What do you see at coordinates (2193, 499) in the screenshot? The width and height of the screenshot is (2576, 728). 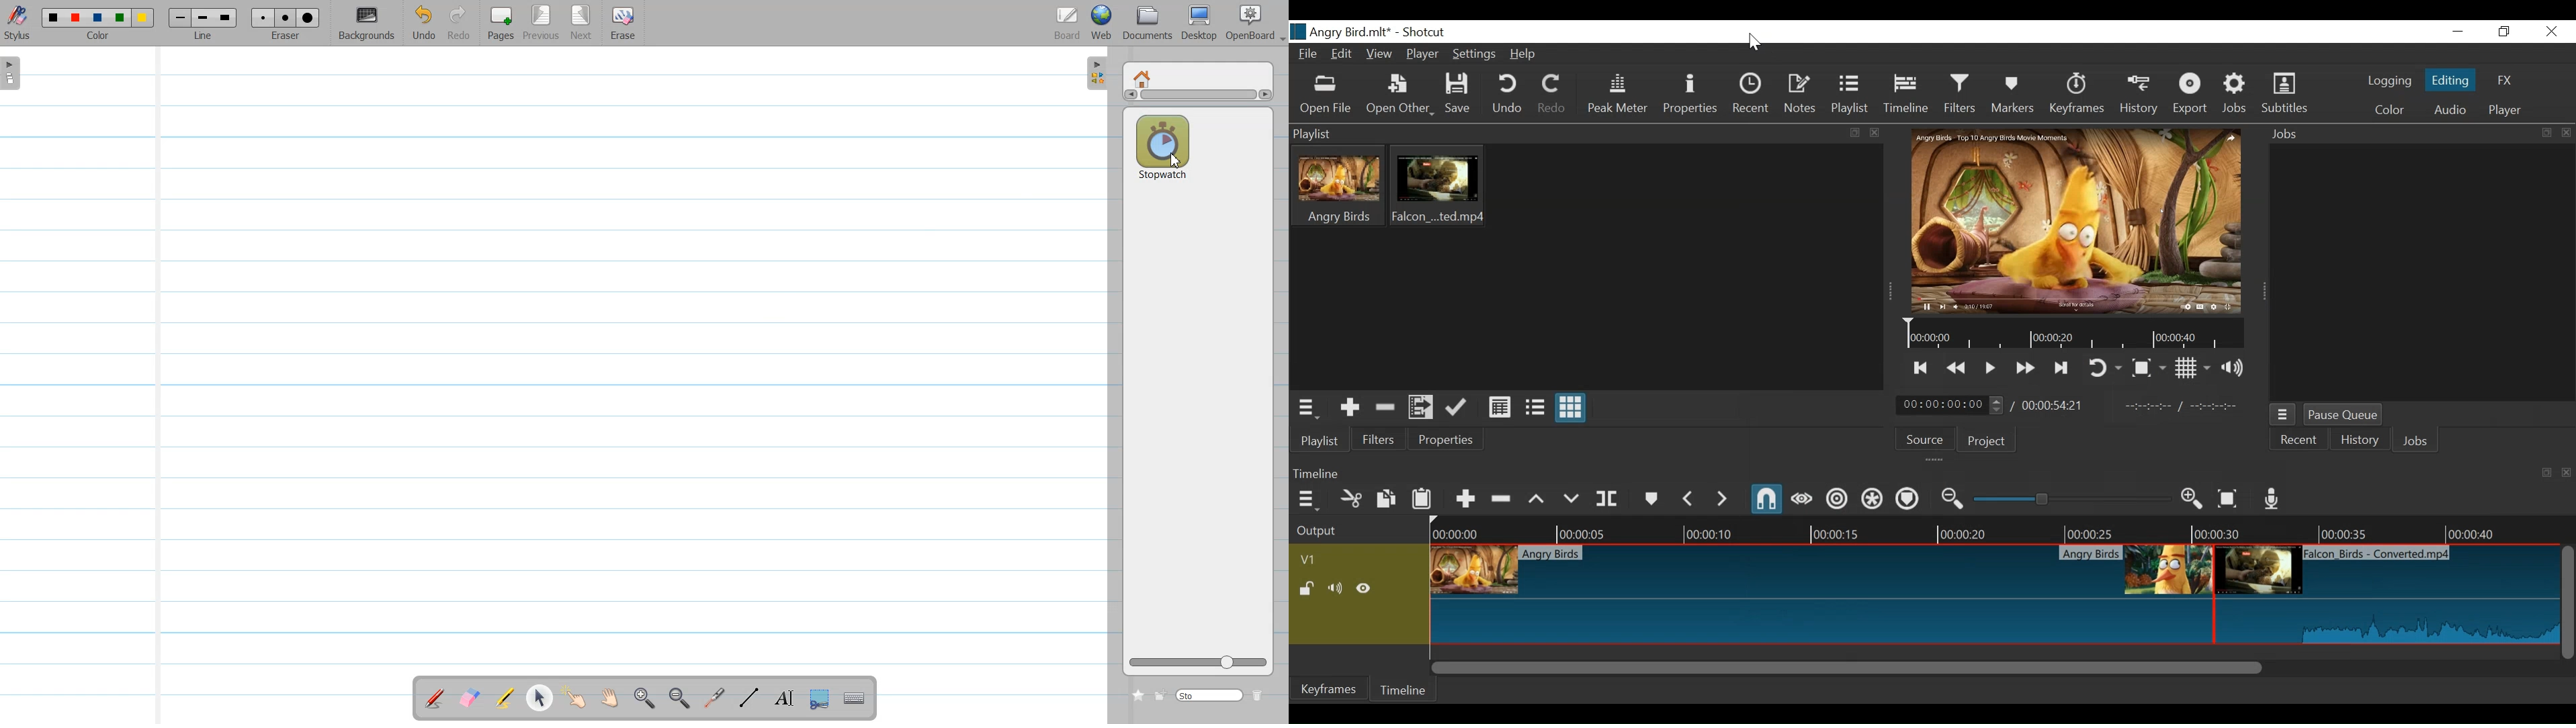 I see `Zoom timeline in` at bounding box center [2193, 499].